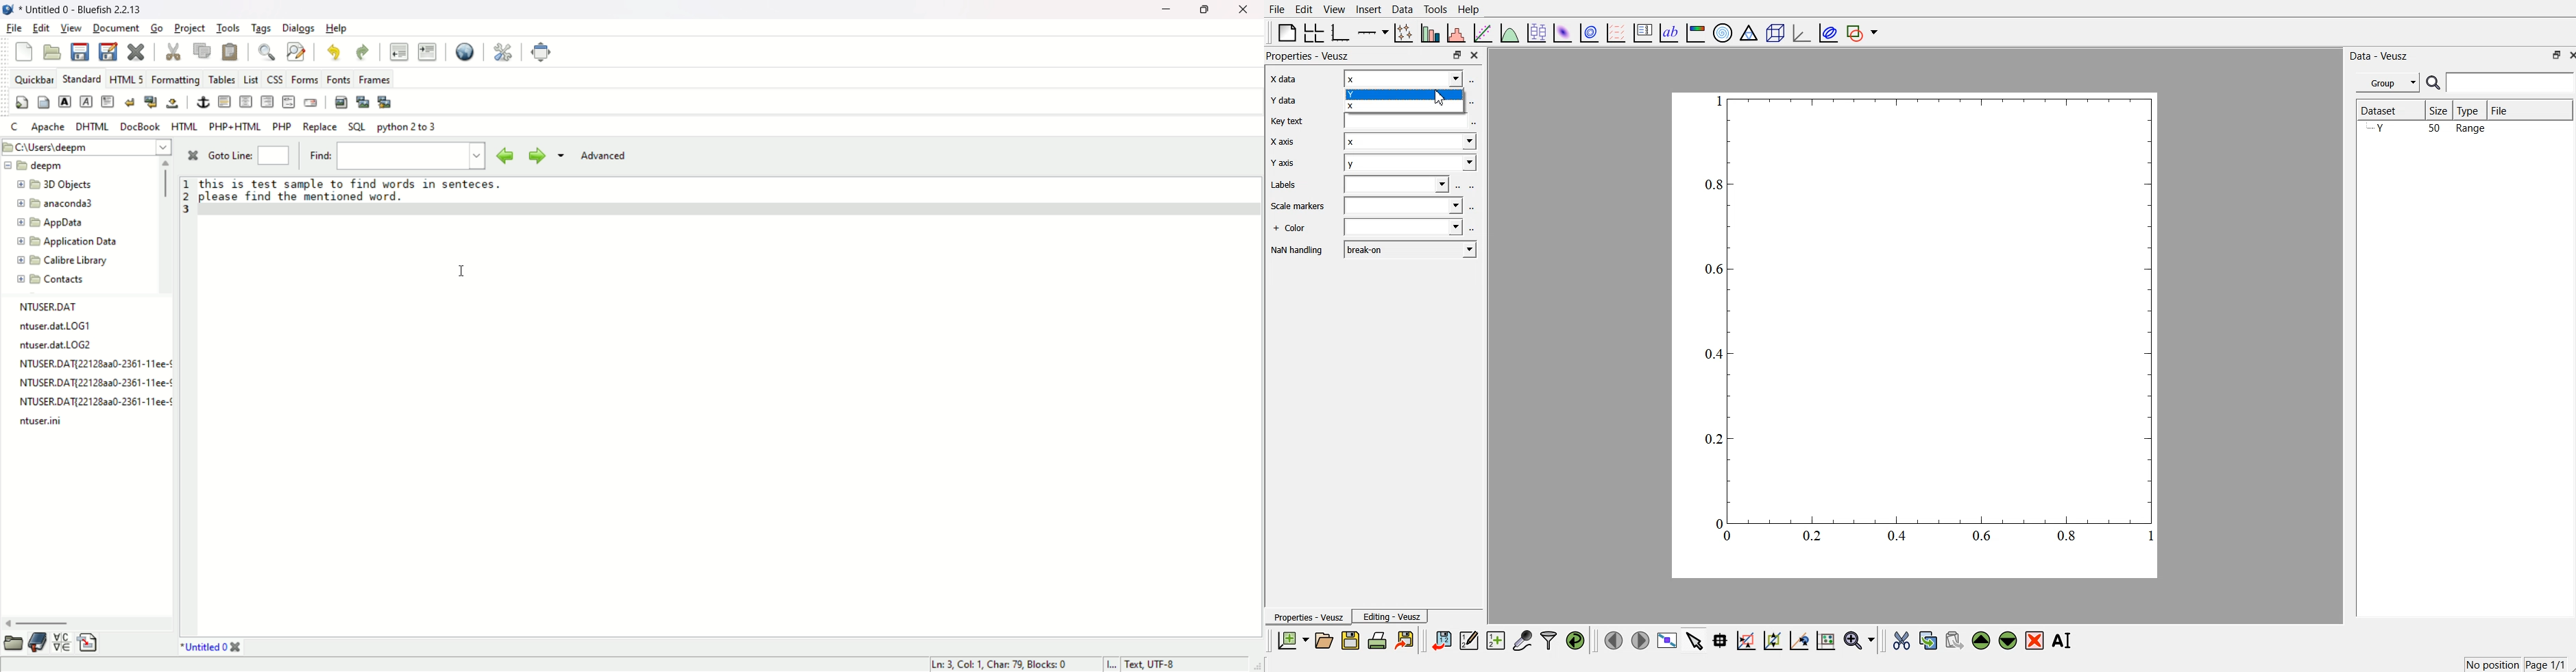 The image size is (2576, 672). What do you see at coordinates (229, 155) in the screenshot?
I see `goto line` at bounding box center [229, 155].